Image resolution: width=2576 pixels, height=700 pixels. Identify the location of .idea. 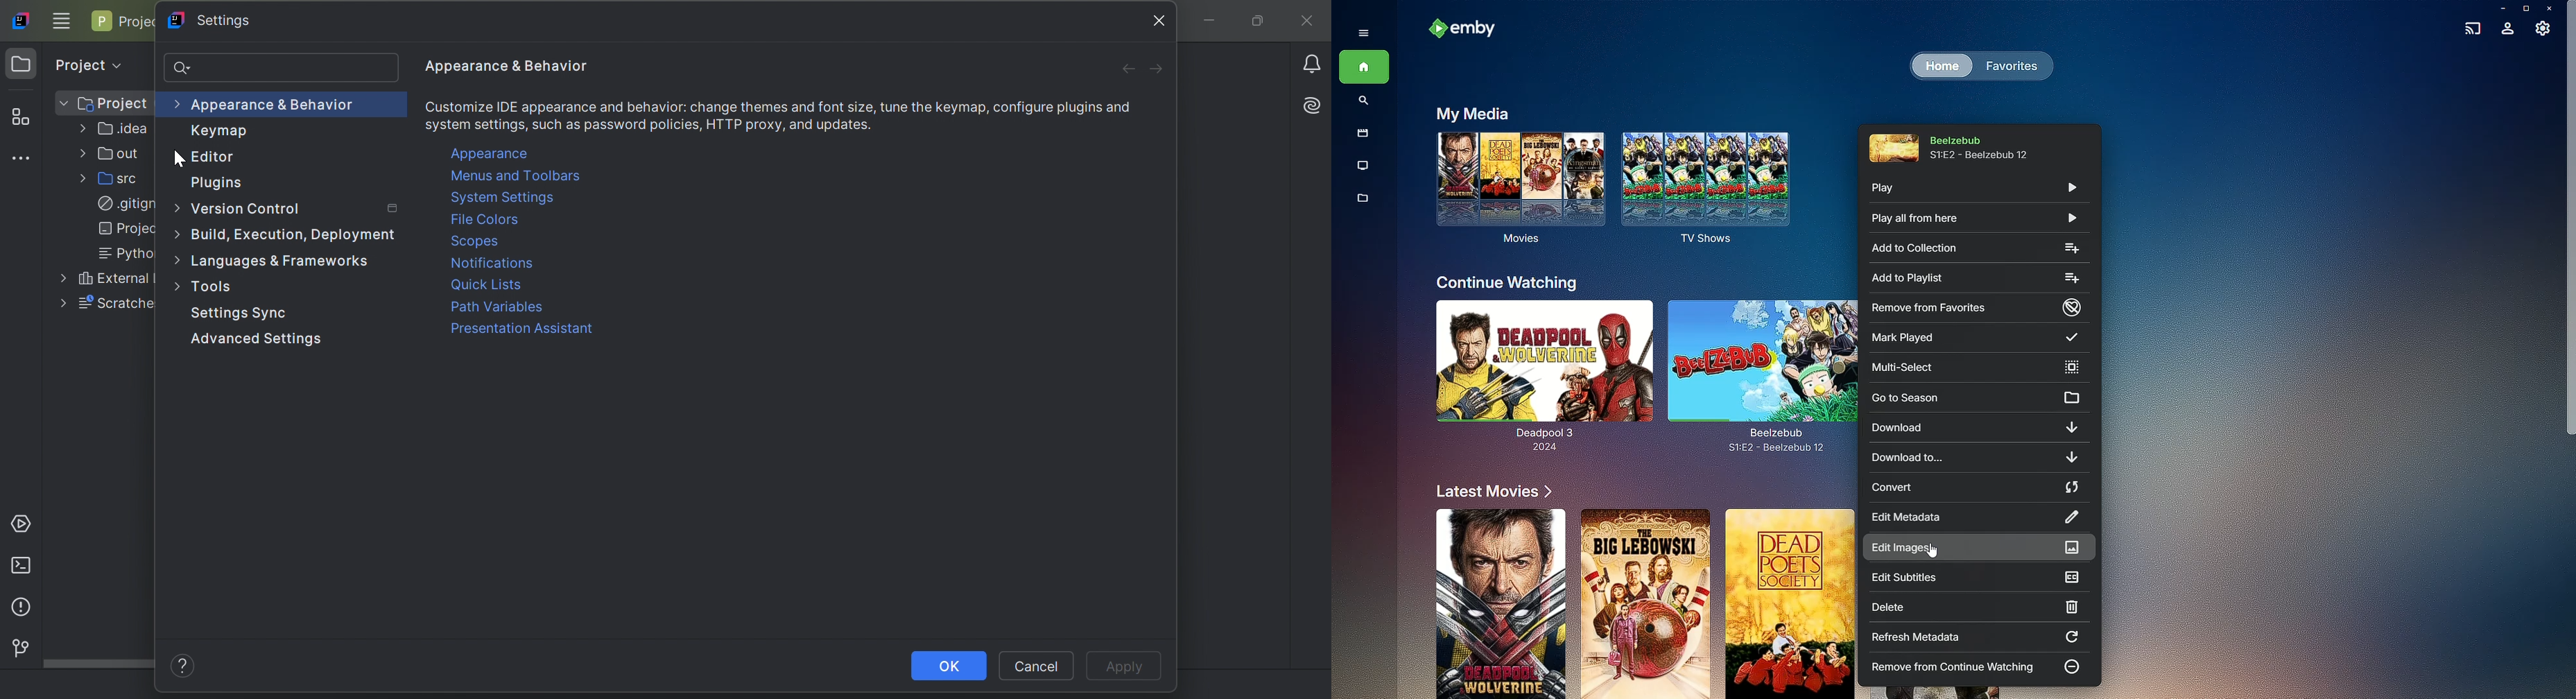
(116, 131).